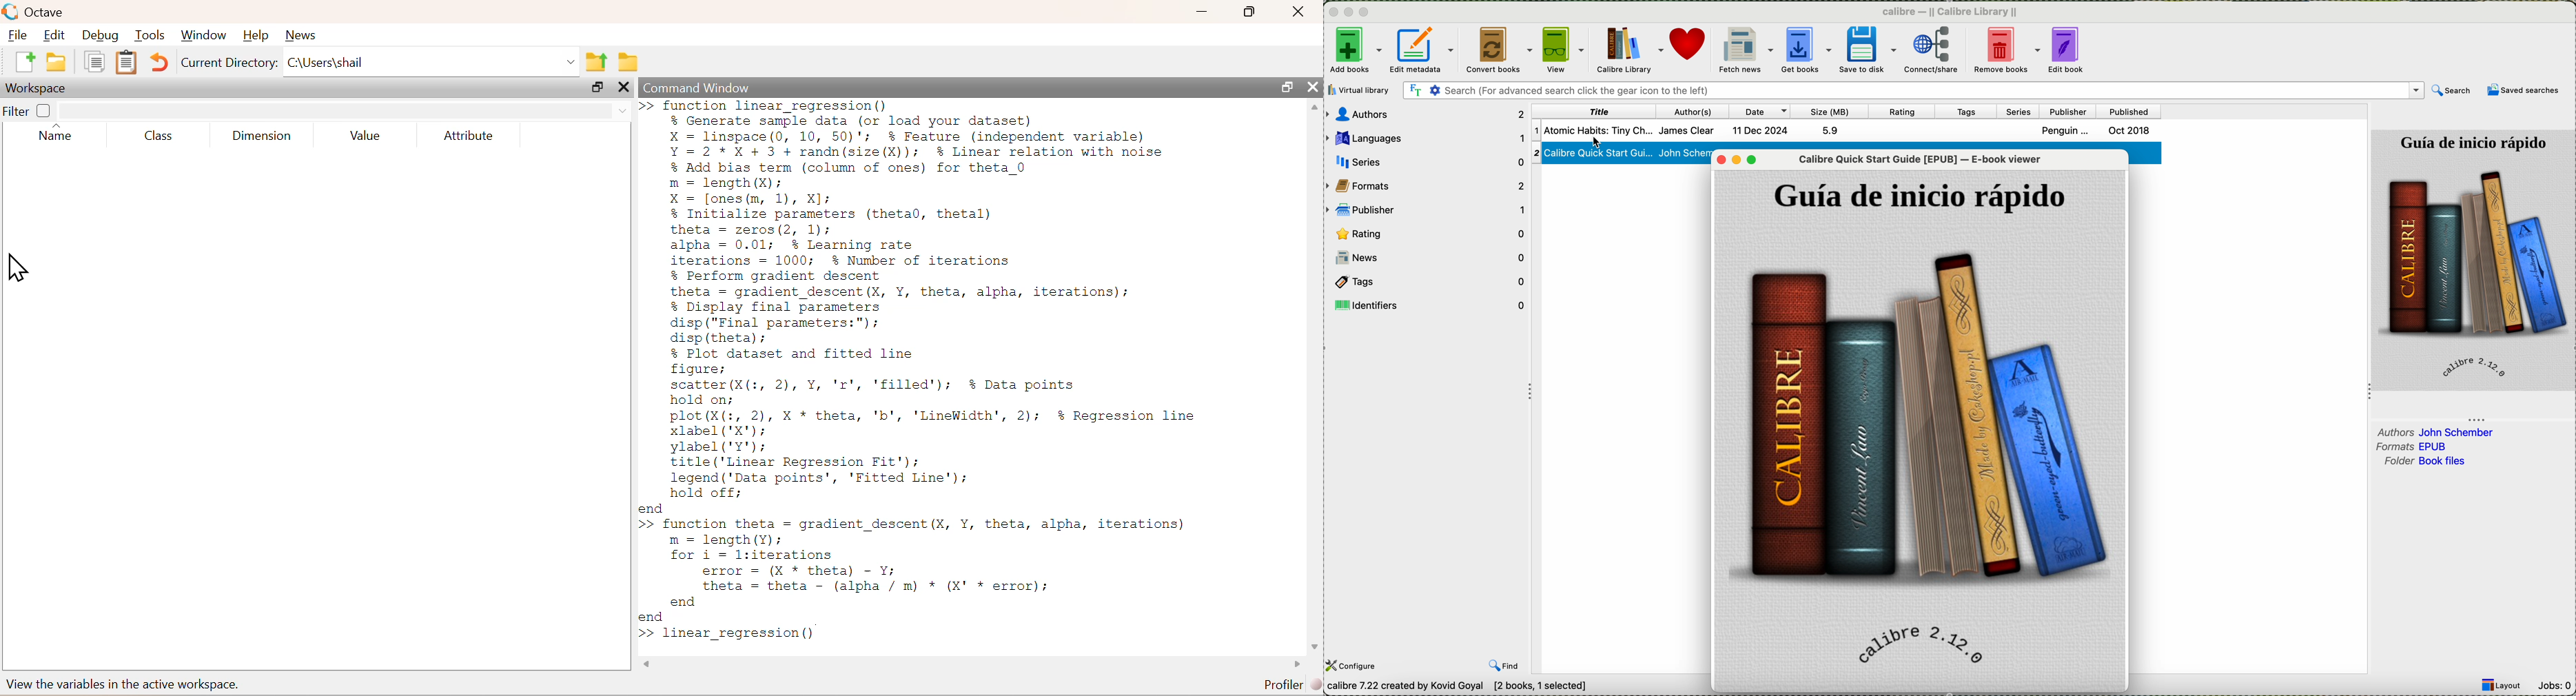 The width and height of the screenshot is (2576, 700). Describe the element at coordinates (256, 34) in the screenshot. I see `Help` at that location.